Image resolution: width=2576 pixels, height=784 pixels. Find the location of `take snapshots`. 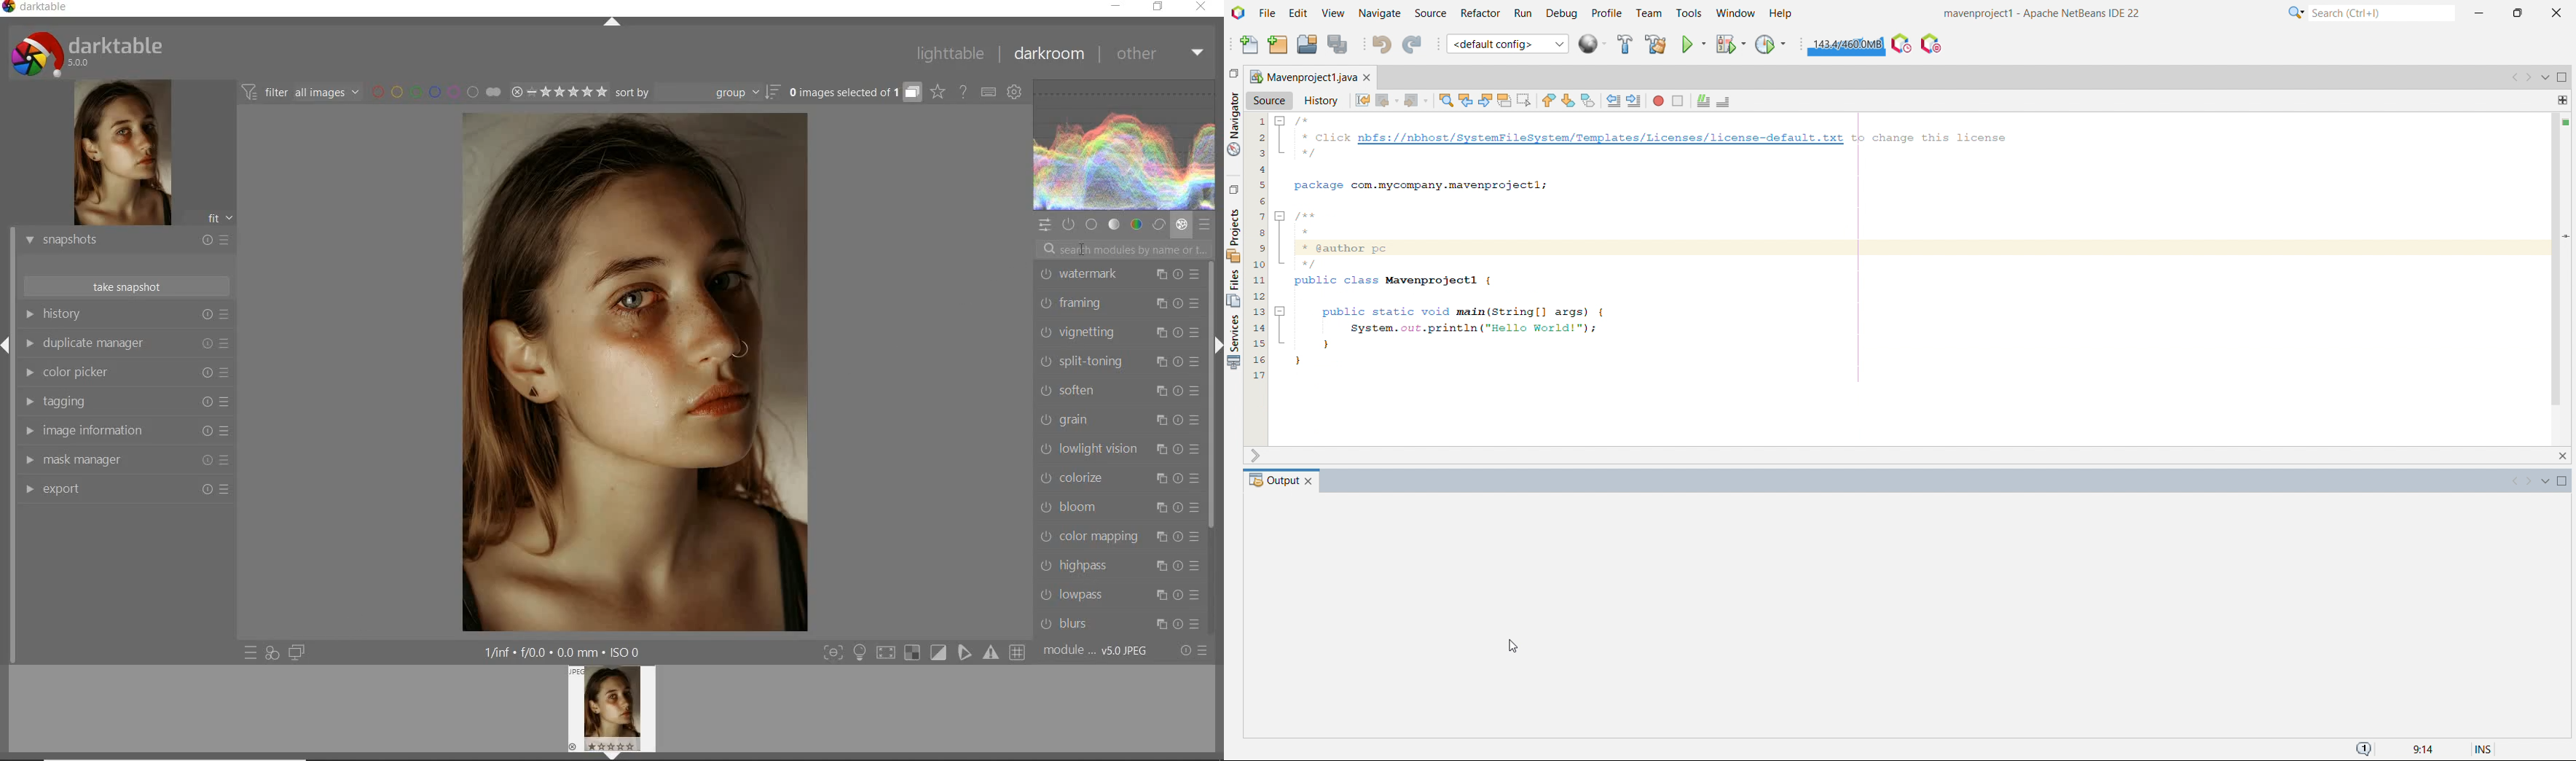

take snapshots is located at coordinates (127, 286).